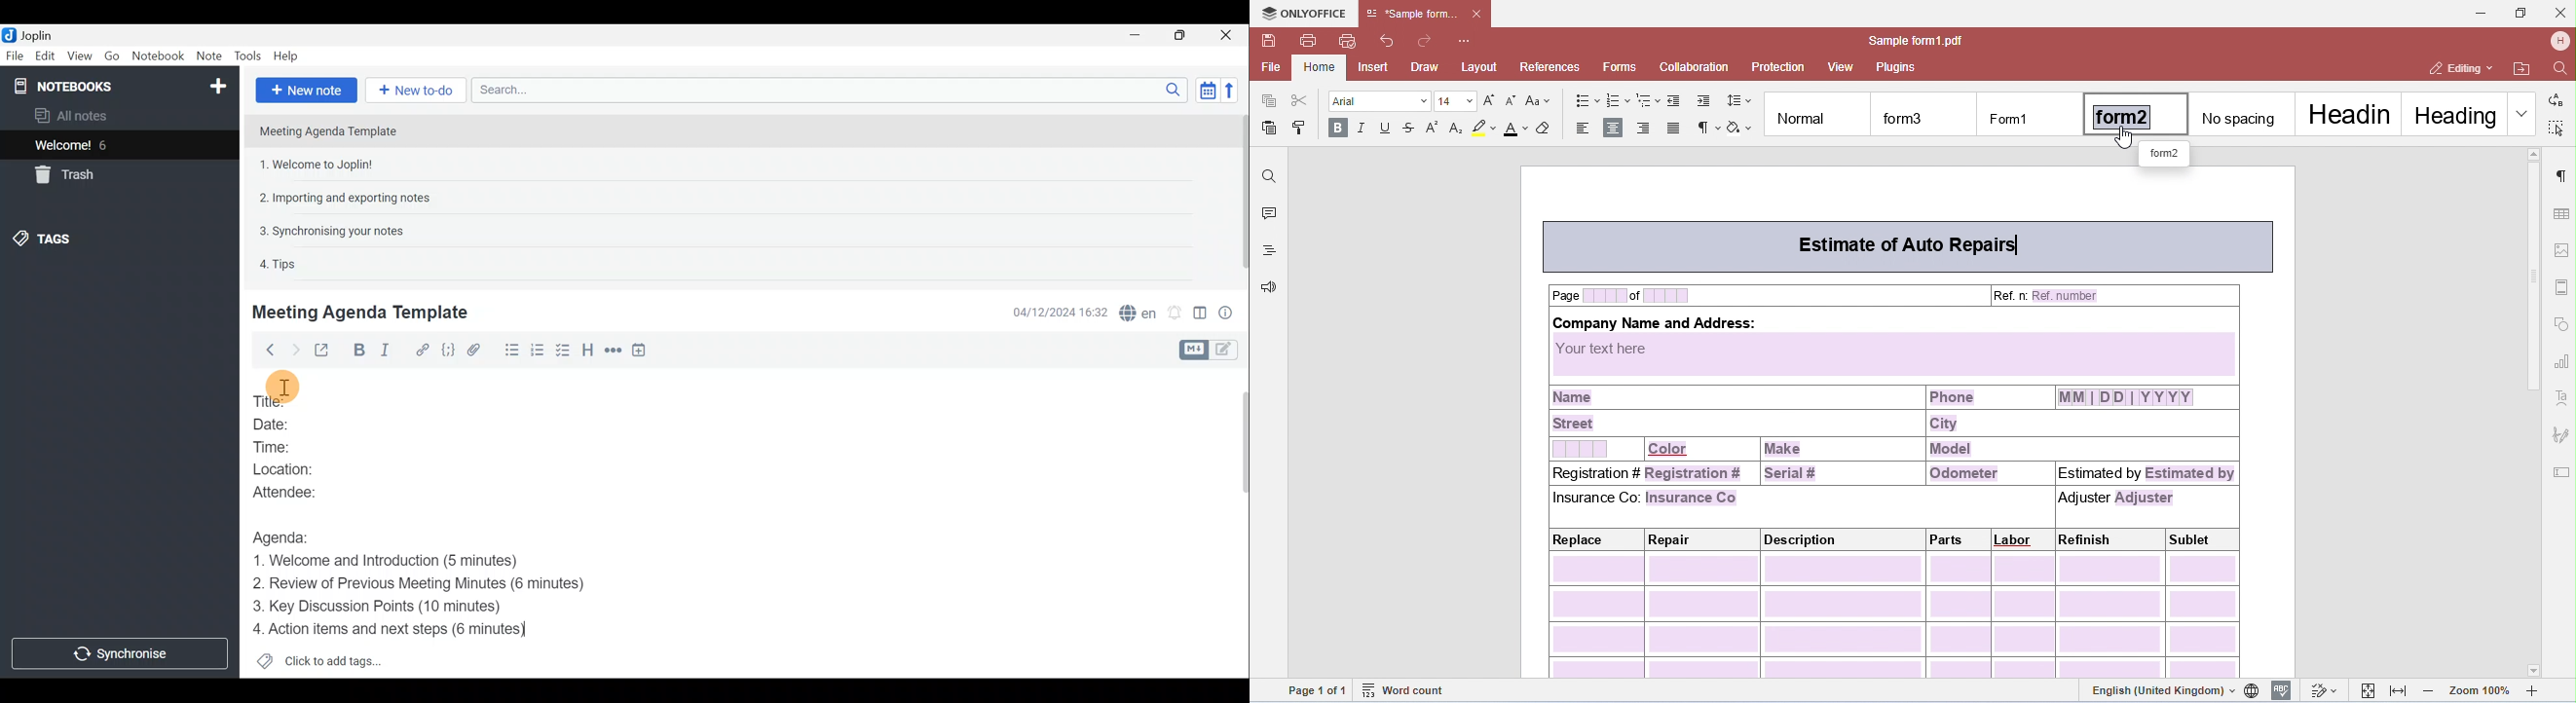 This screenshot has height=728, width=2576. Describe the element at coordinates (1176, 312) in the screenshot. I see `Set alarm` at that location.